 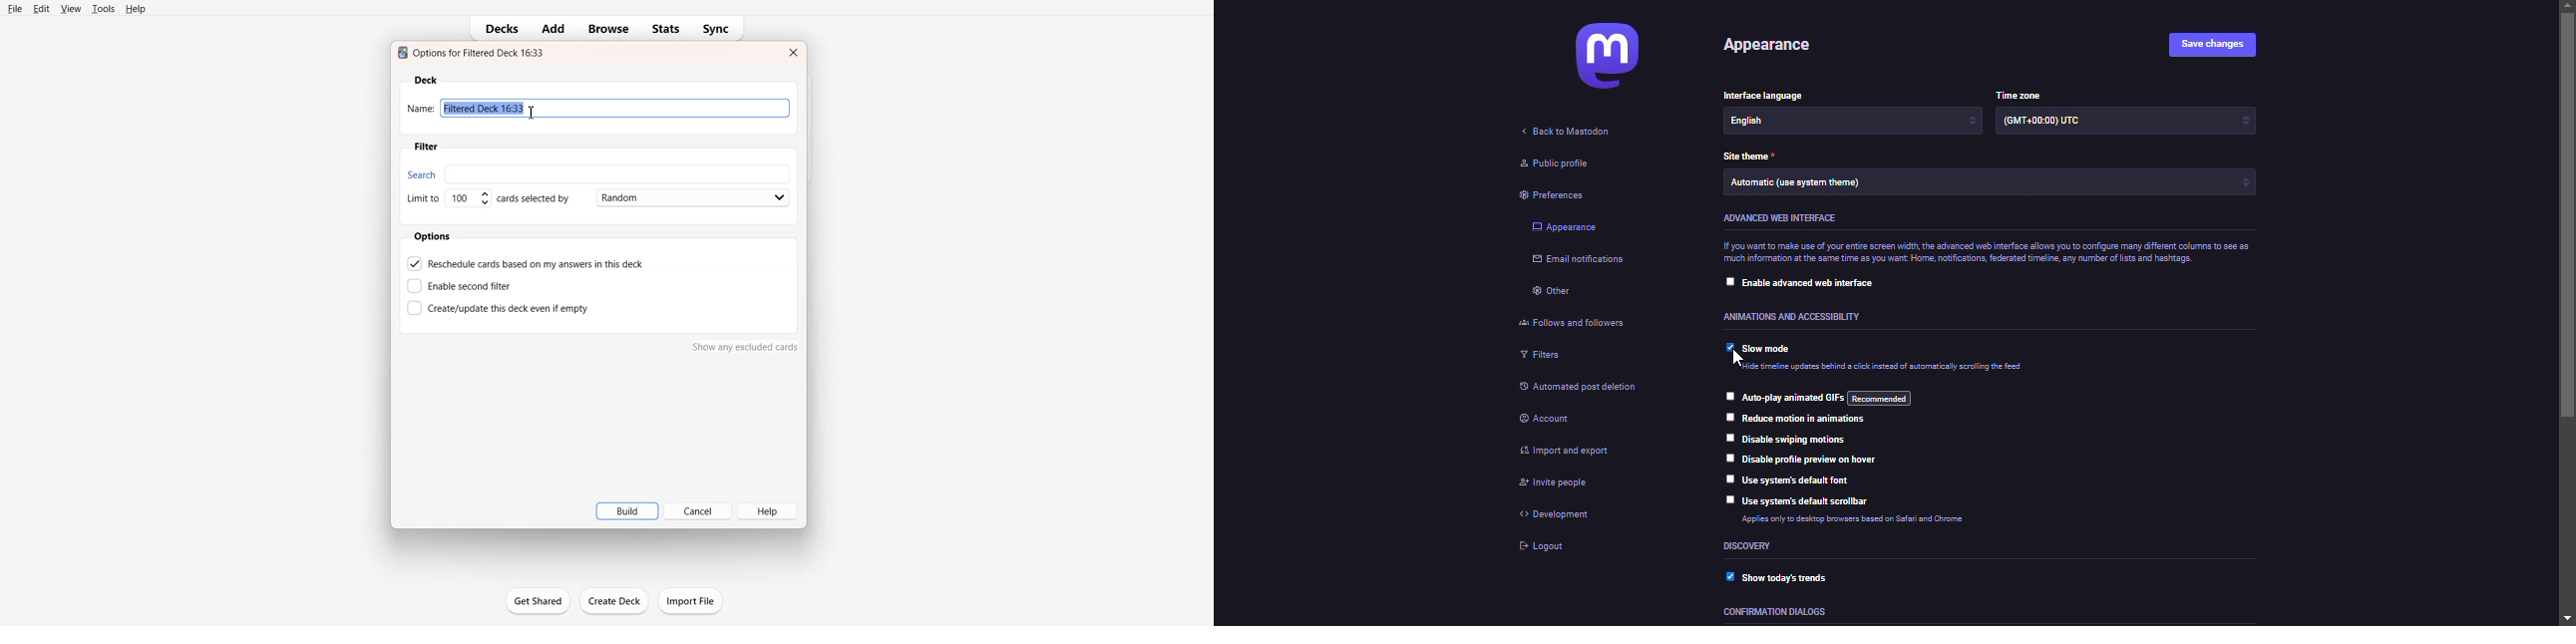 What do you see at coordinates (1728, 415) in the screenshot?
I see `click to select` at bounding box center [1728, 415].